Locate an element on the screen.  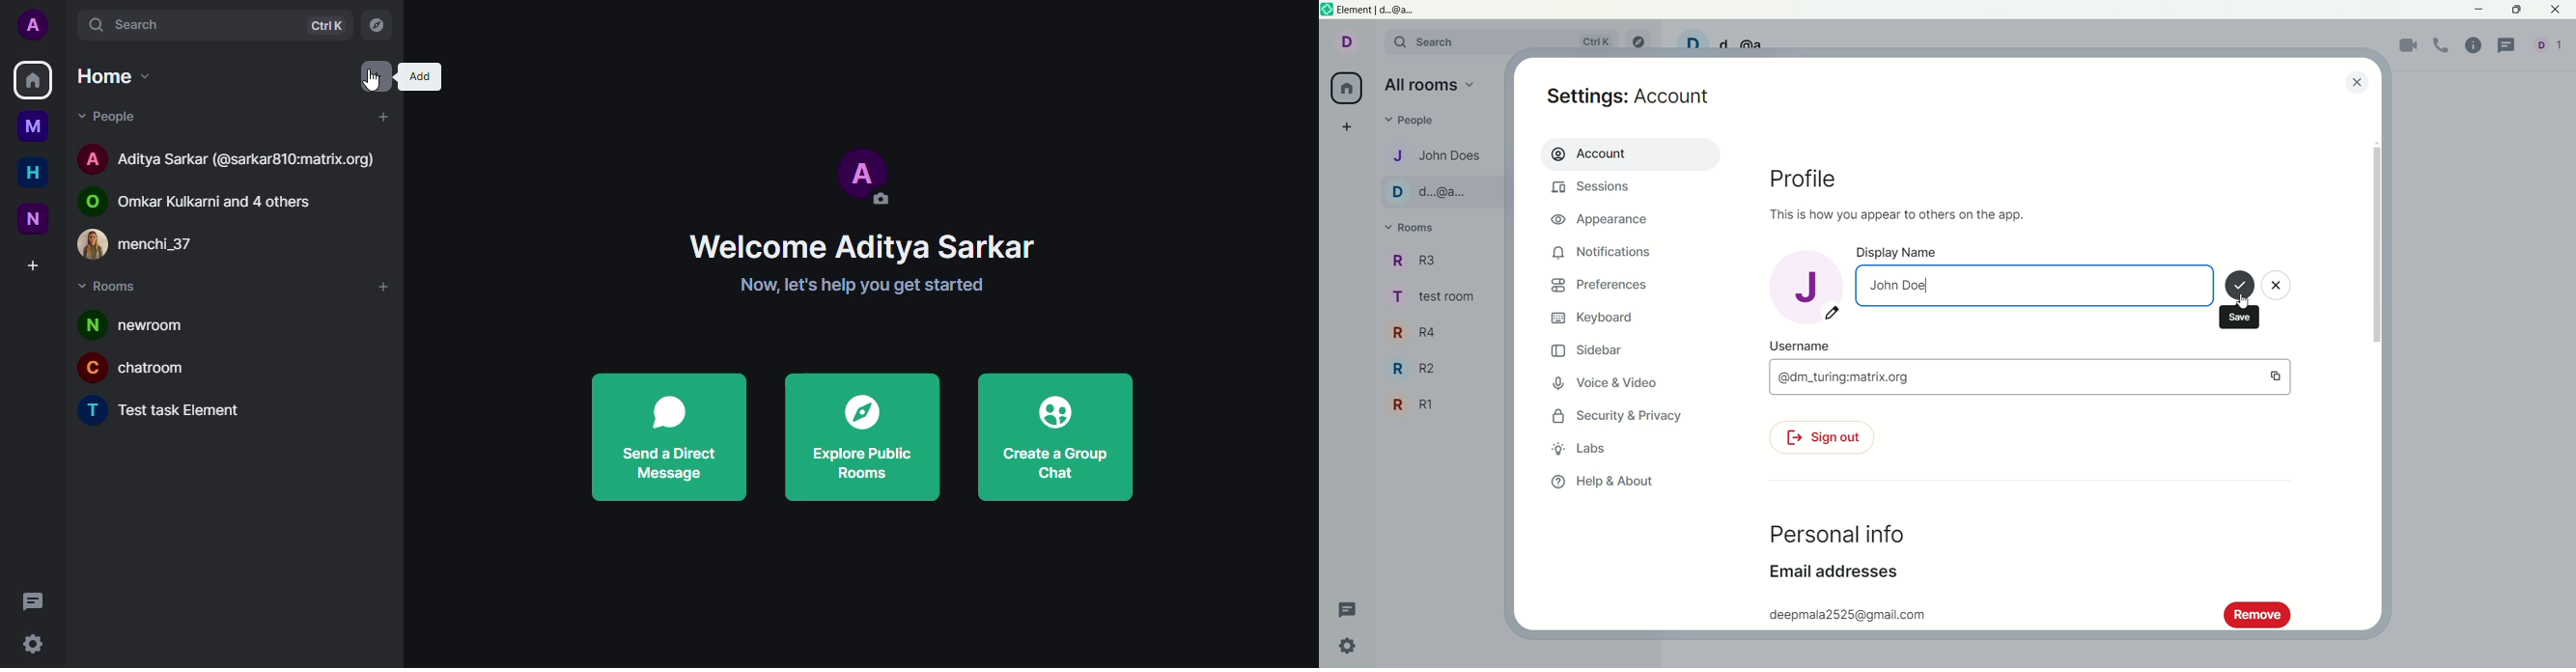
explore rooms is located at coordinates (376, 25).